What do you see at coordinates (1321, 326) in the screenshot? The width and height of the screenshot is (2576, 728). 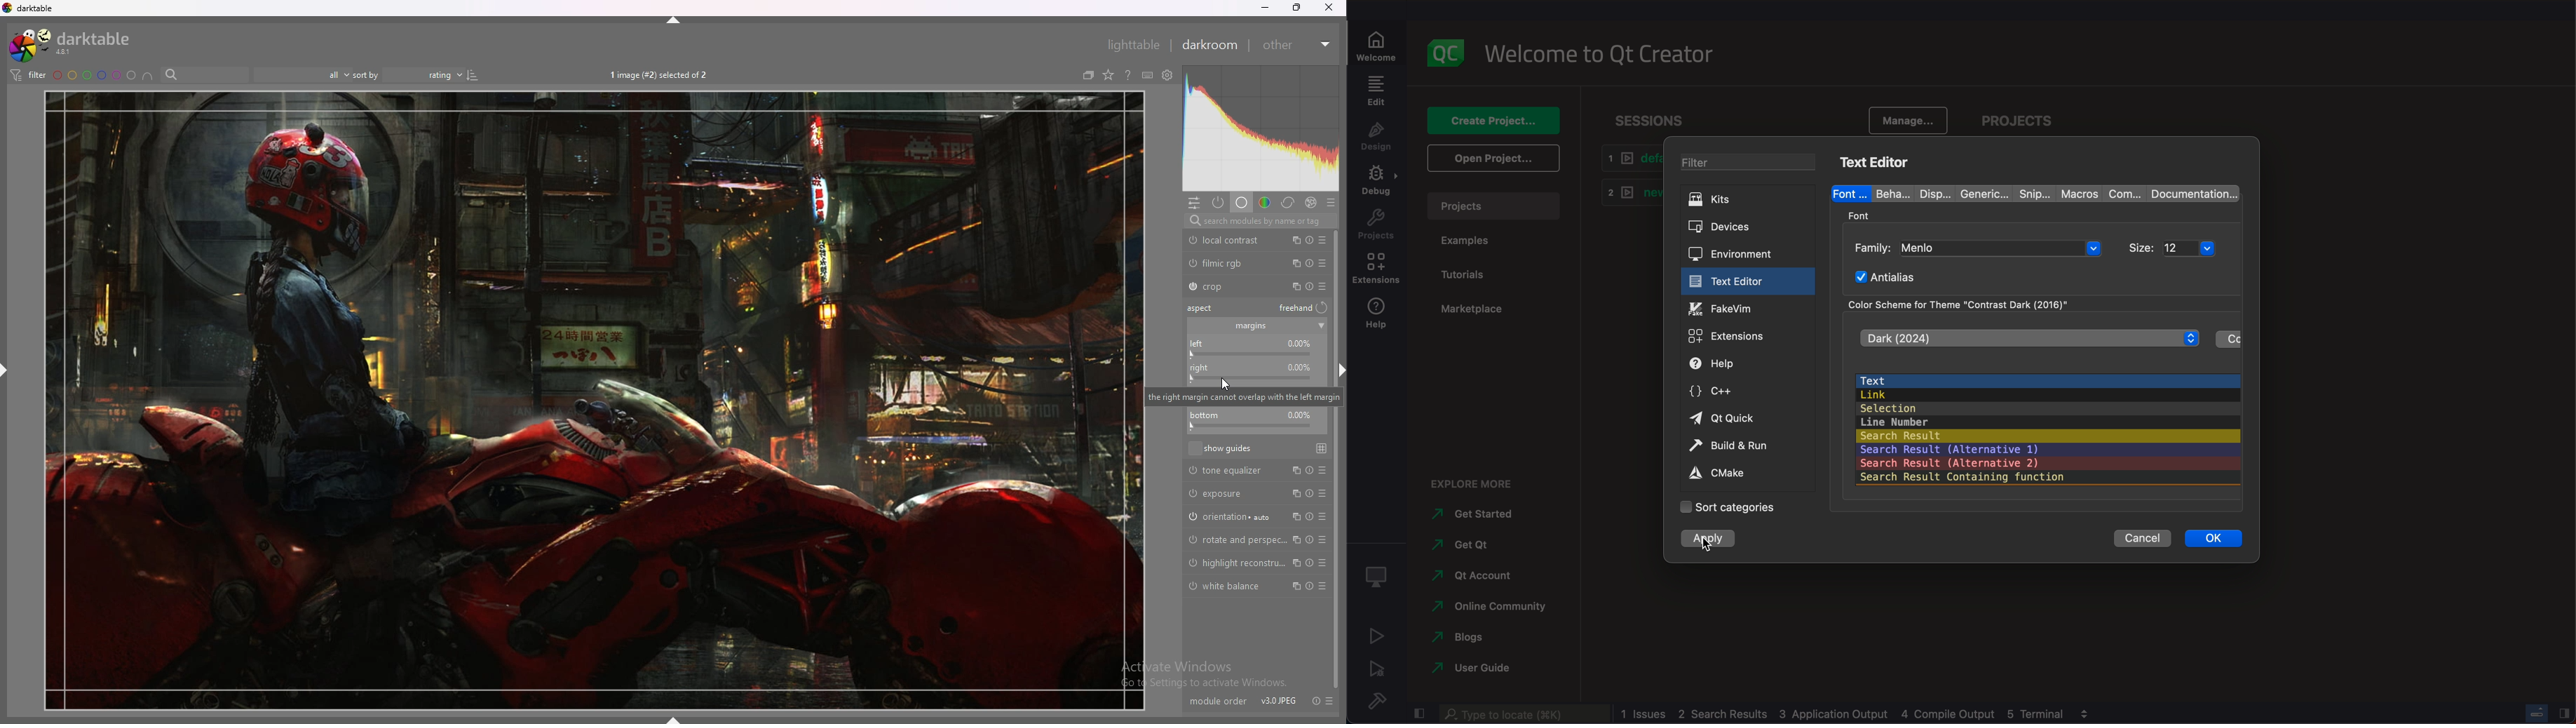 I see `collapse` at bounding box center [1321, 326].